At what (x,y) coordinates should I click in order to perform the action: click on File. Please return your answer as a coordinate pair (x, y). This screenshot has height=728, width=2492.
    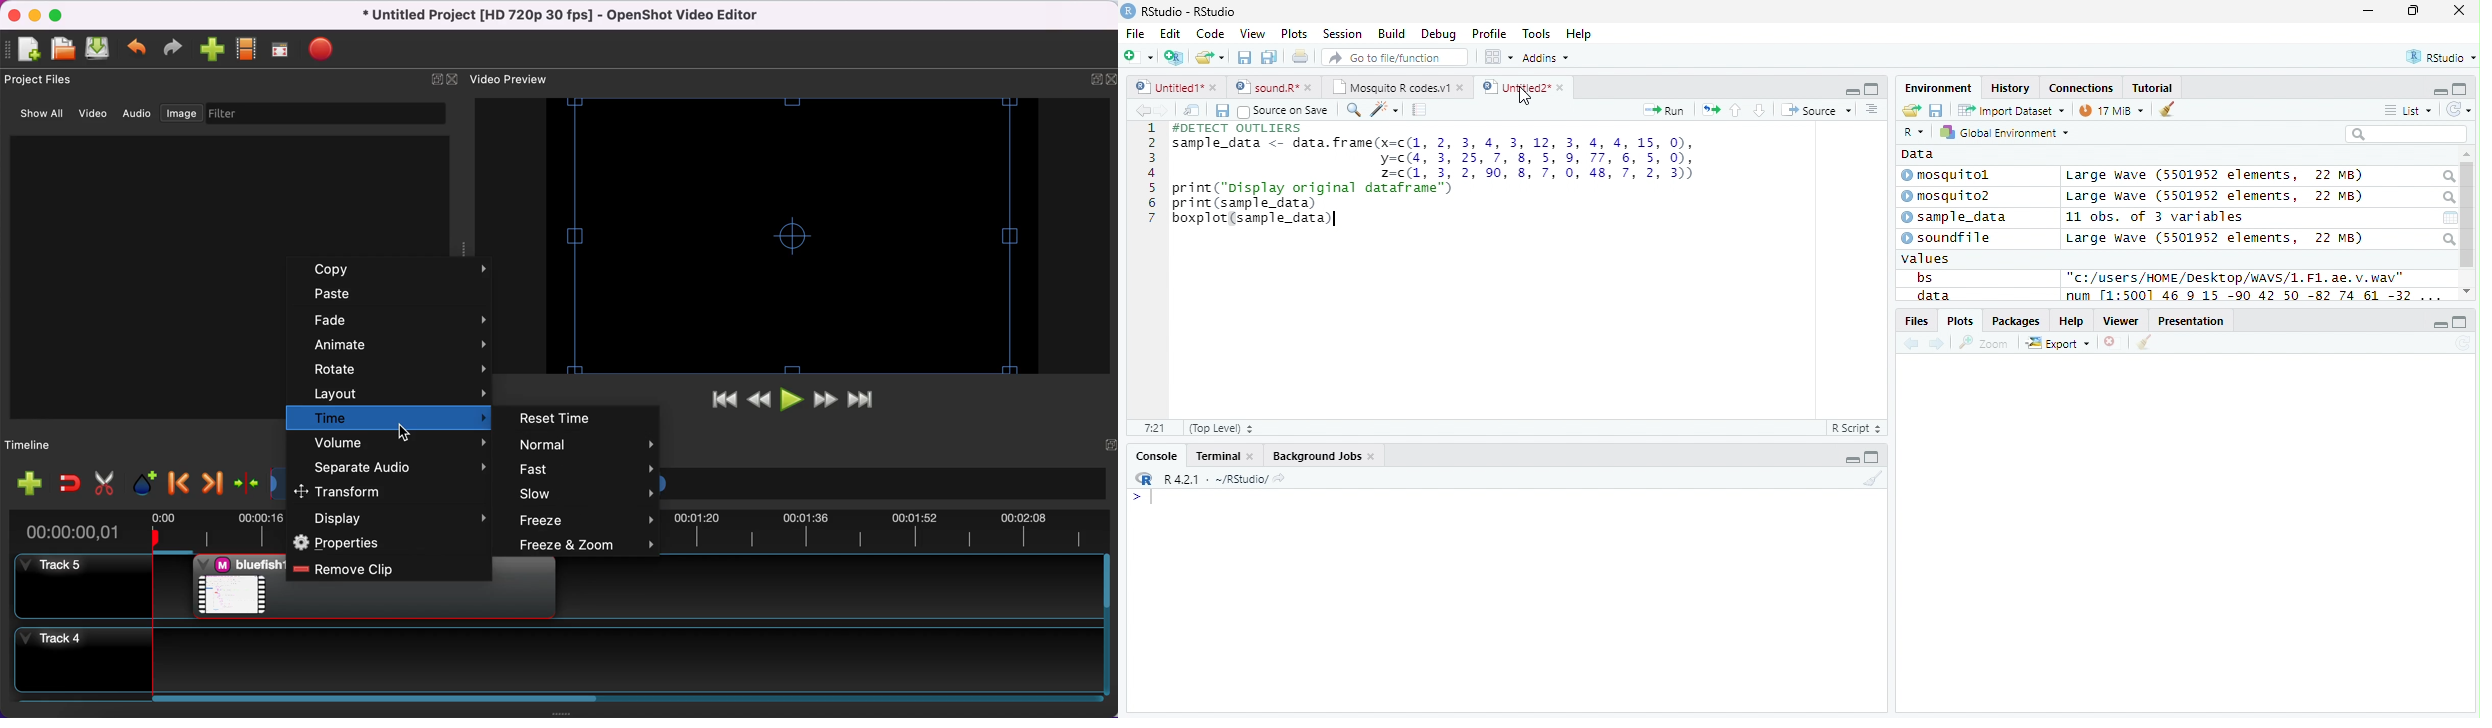
    Looking at the image, I should click on (1136, 34).